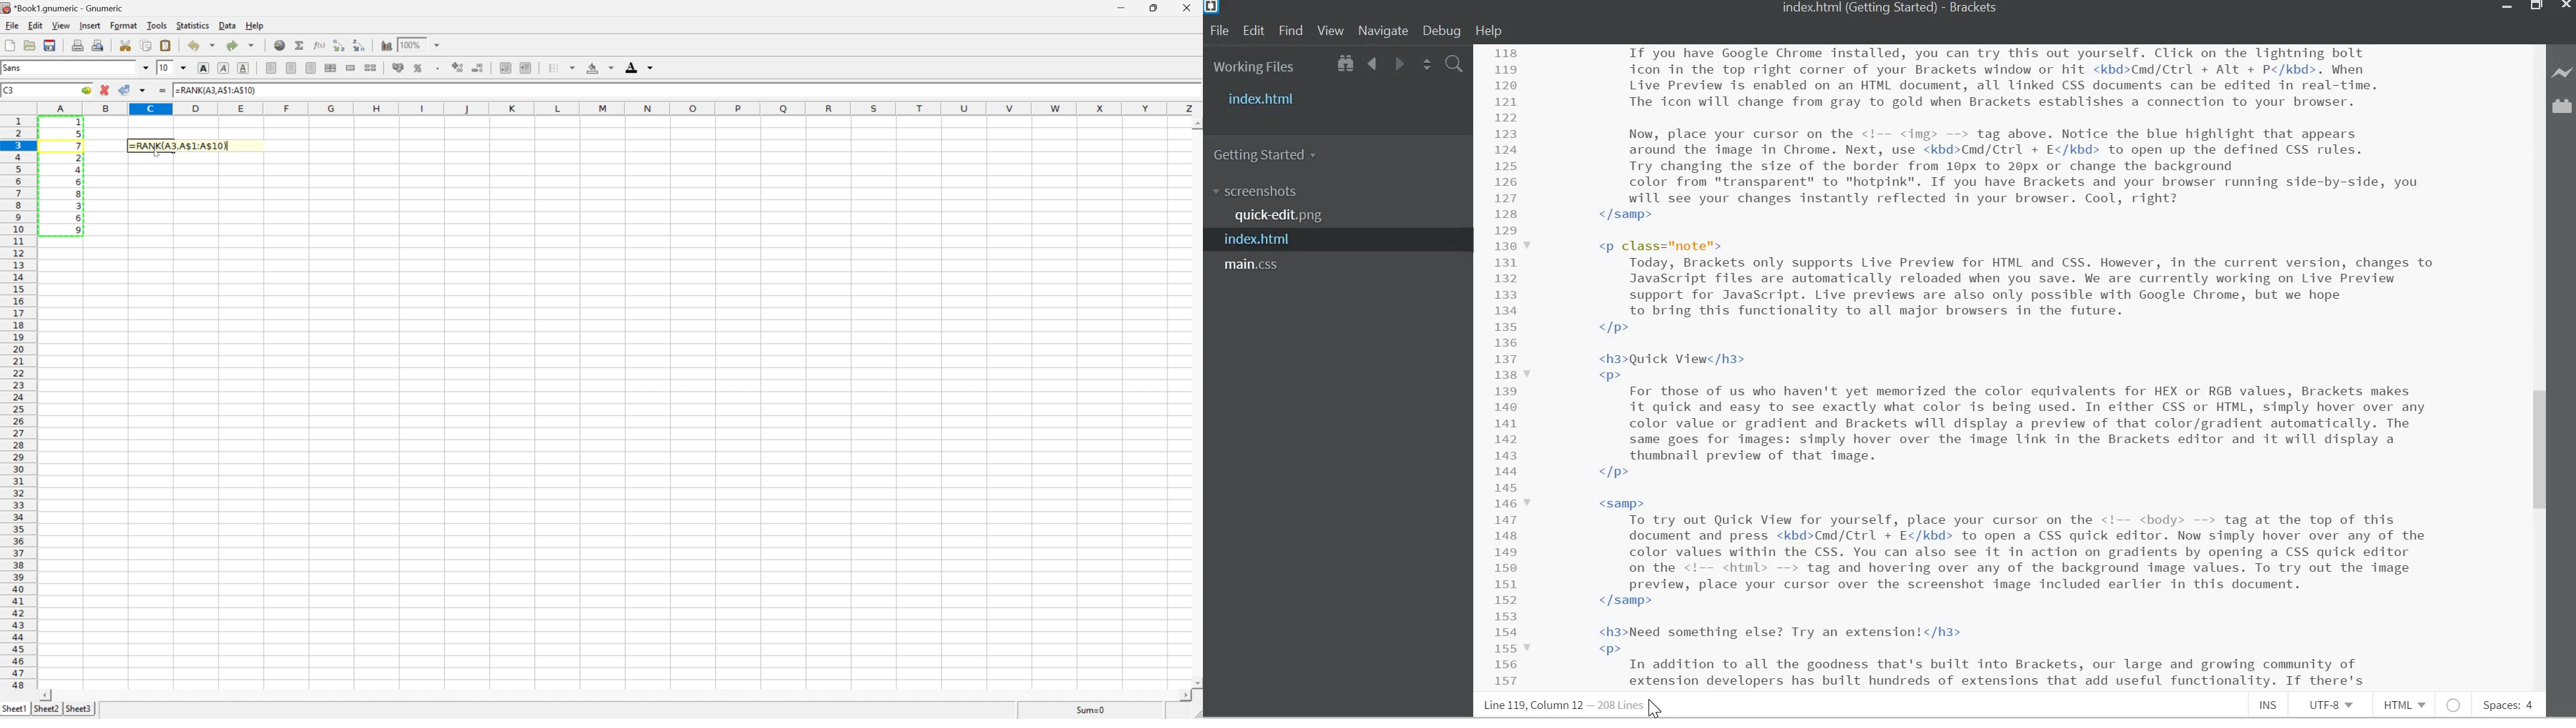  I want to click on minimize, so click(1125, 8).